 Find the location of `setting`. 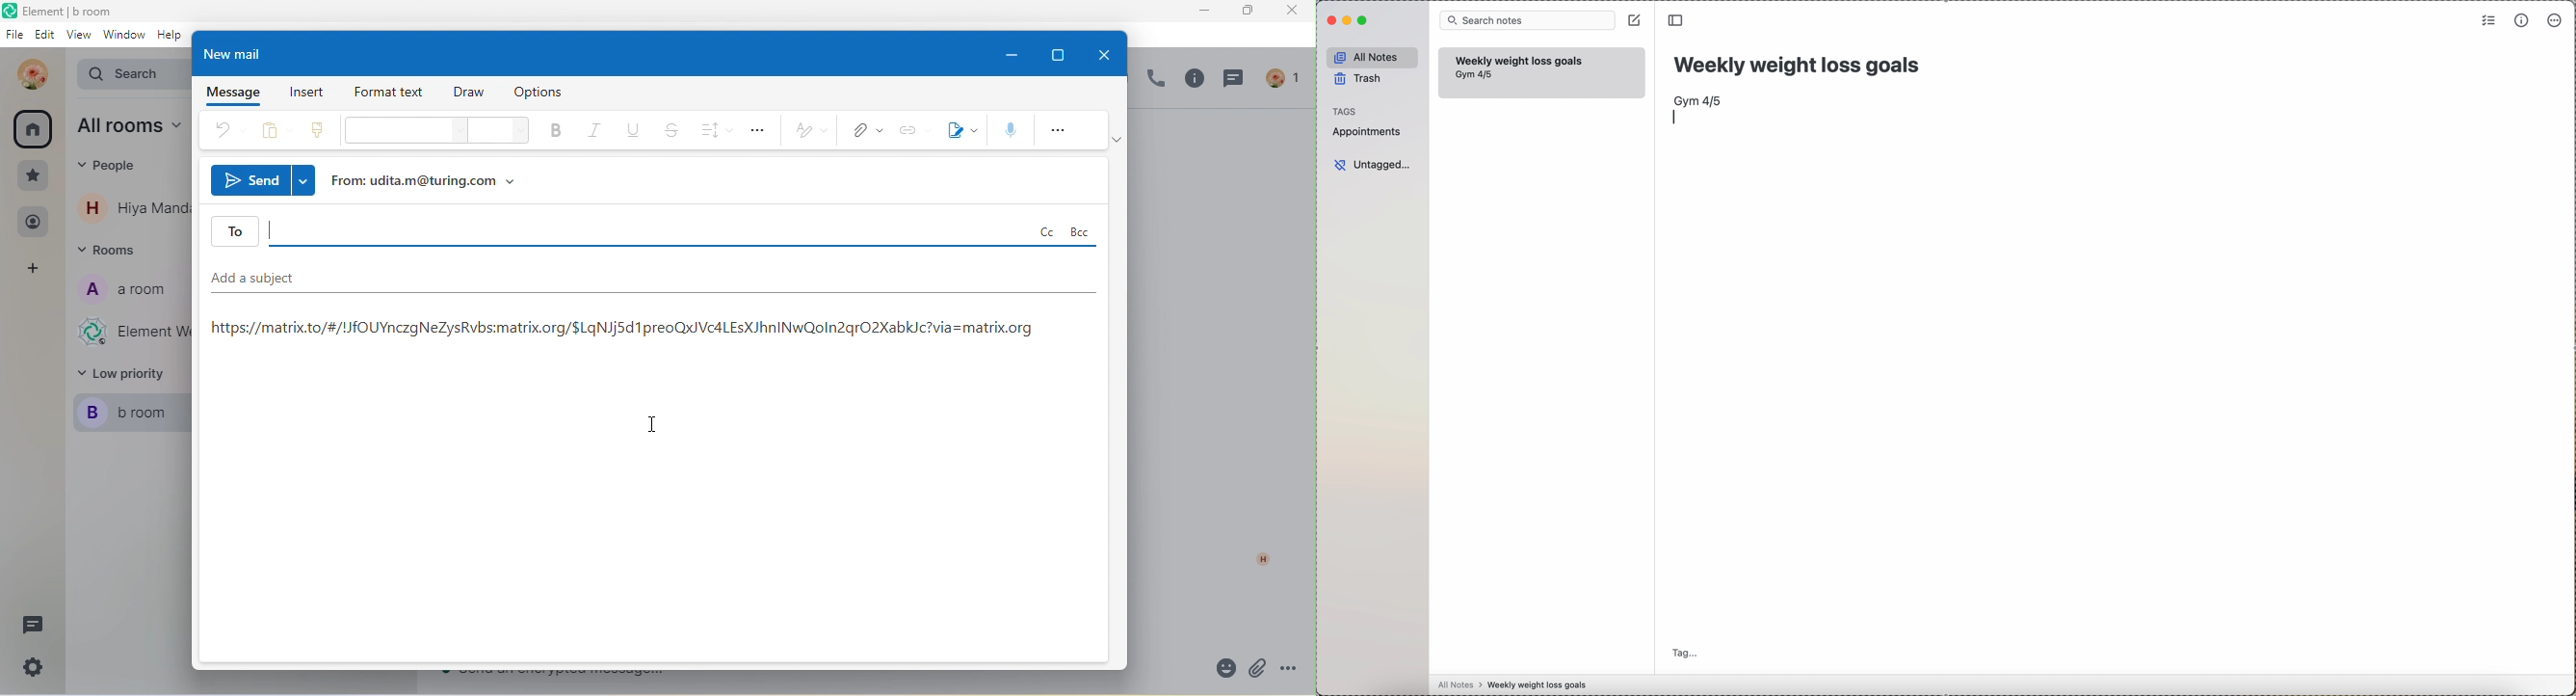

setting is located at coordinates (30, 672).